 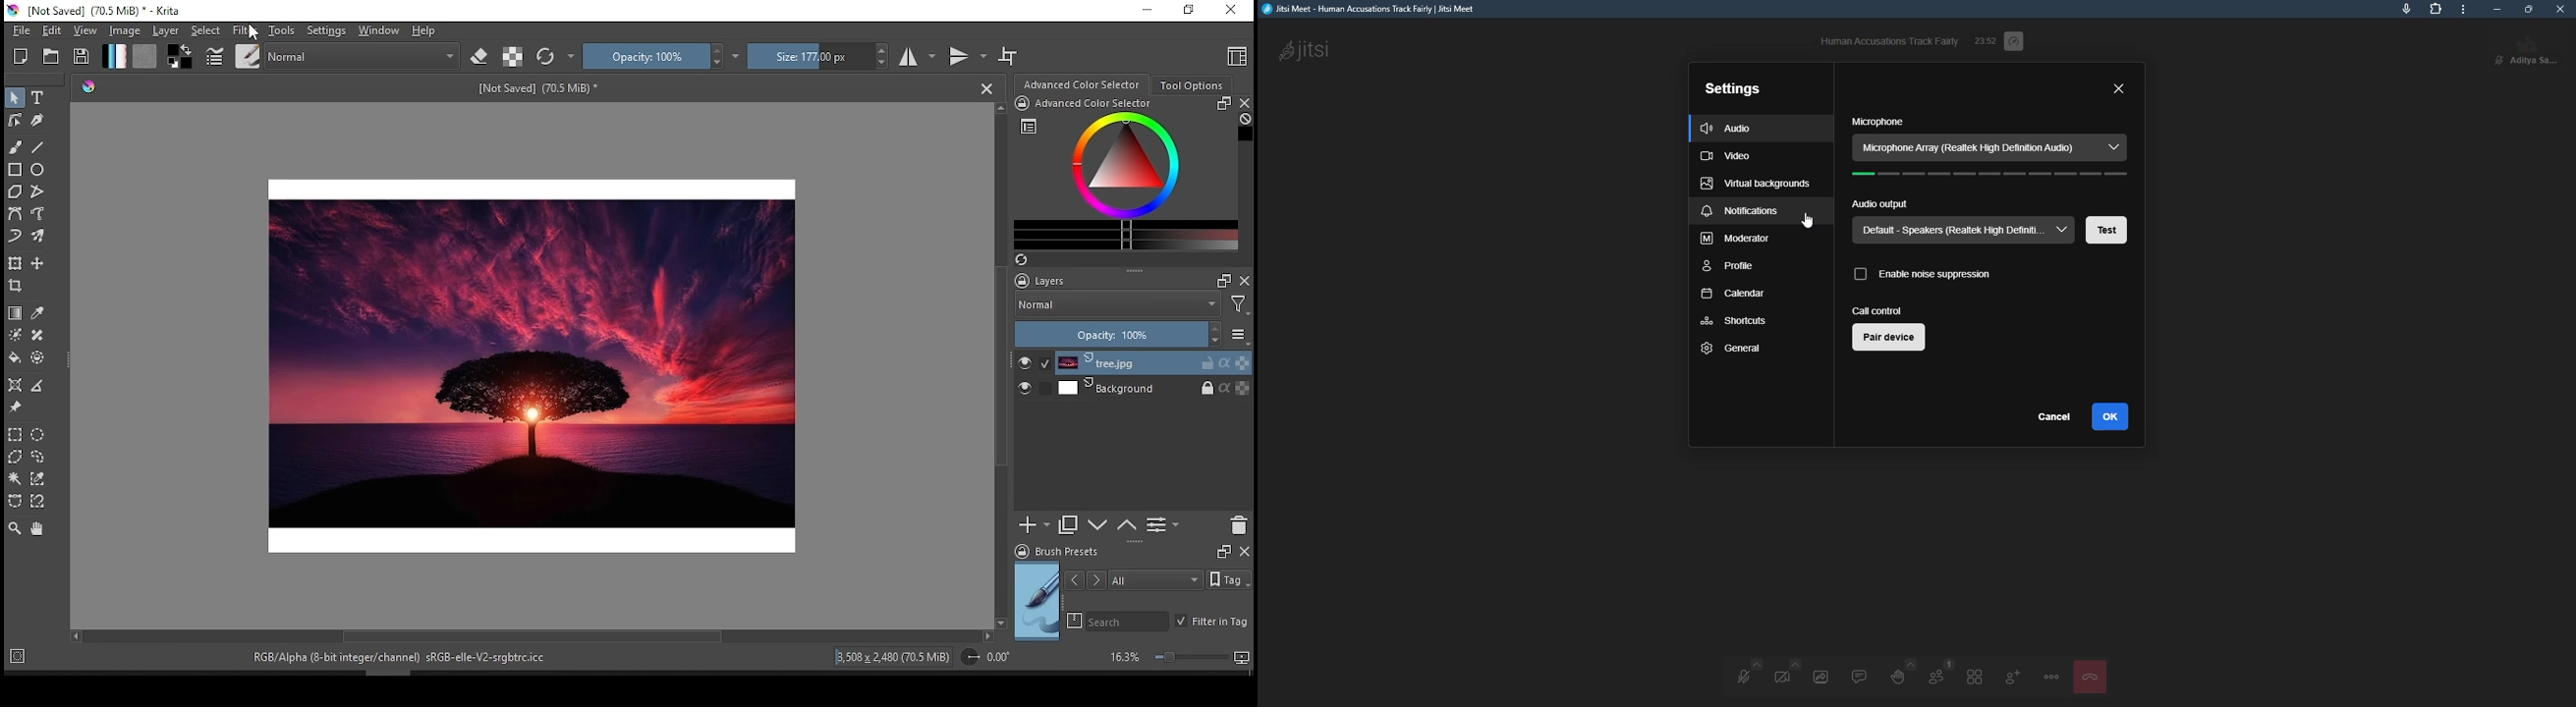 I want to click on crop the image to an area, so click(x=15, y=287).